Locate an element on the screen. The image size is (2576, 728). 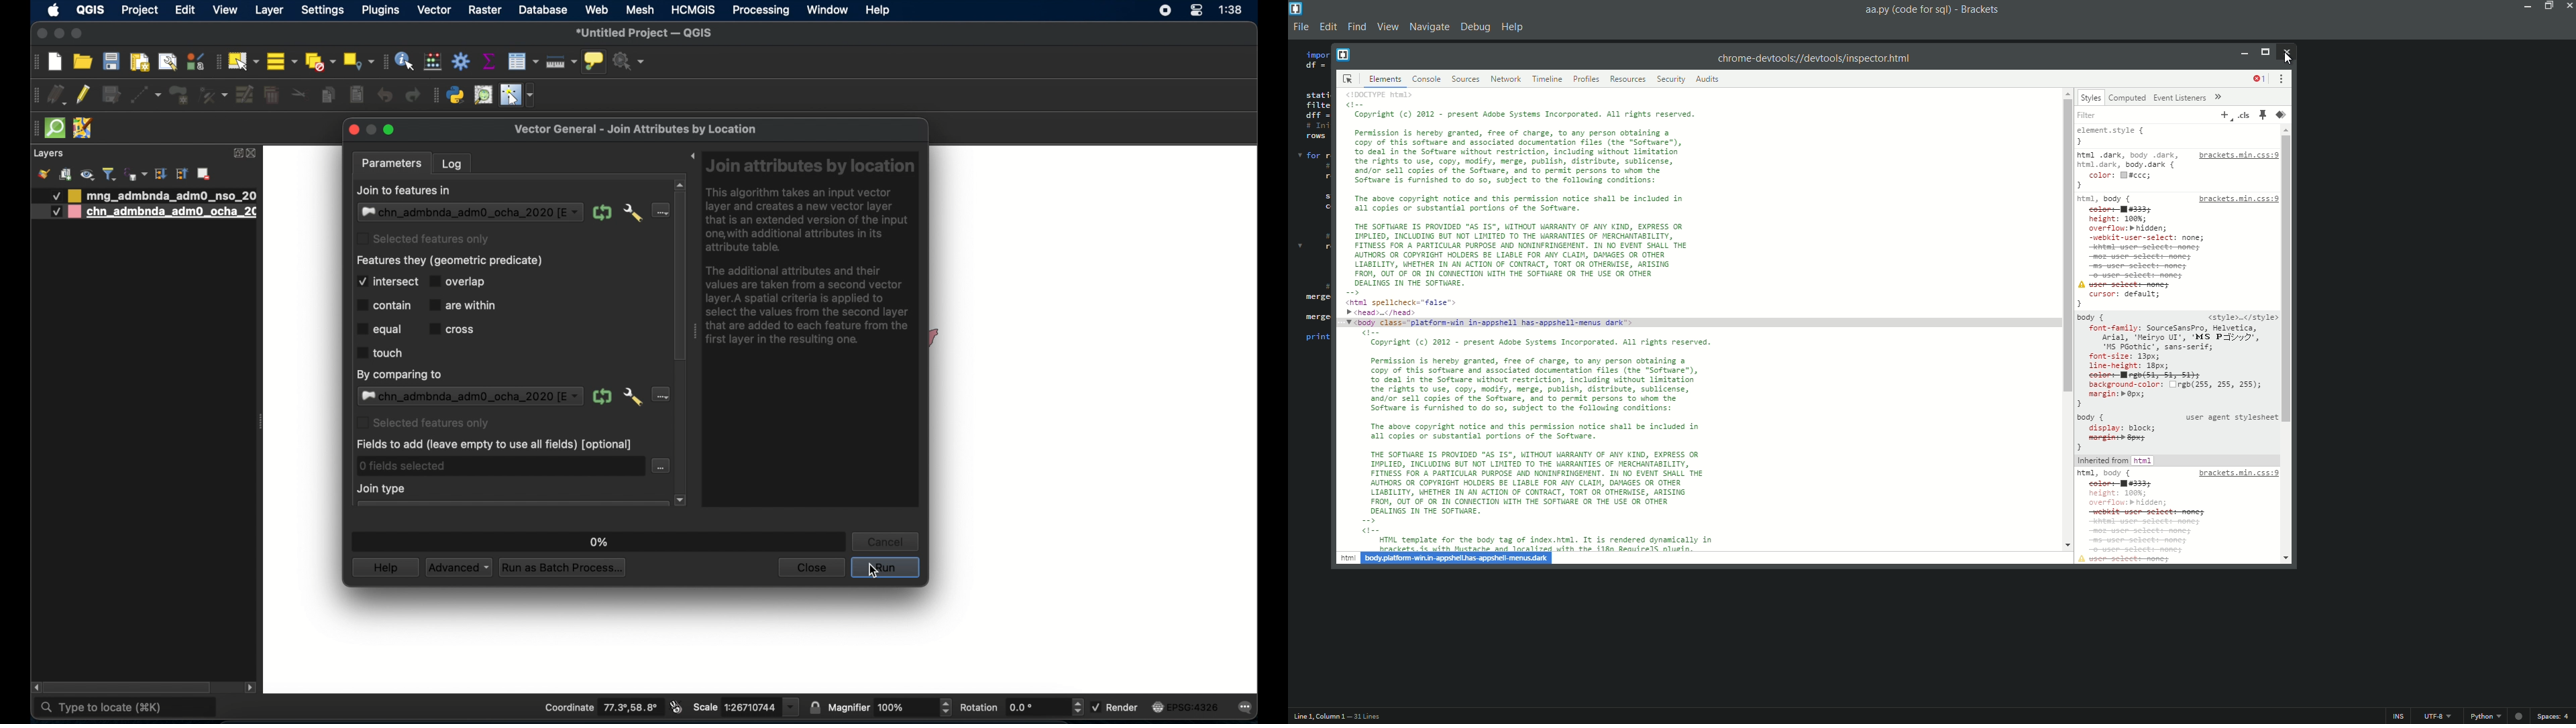
body.platform-win.in-appshell.has-appshell-menus.dark is located at coordinates (1456, 558).